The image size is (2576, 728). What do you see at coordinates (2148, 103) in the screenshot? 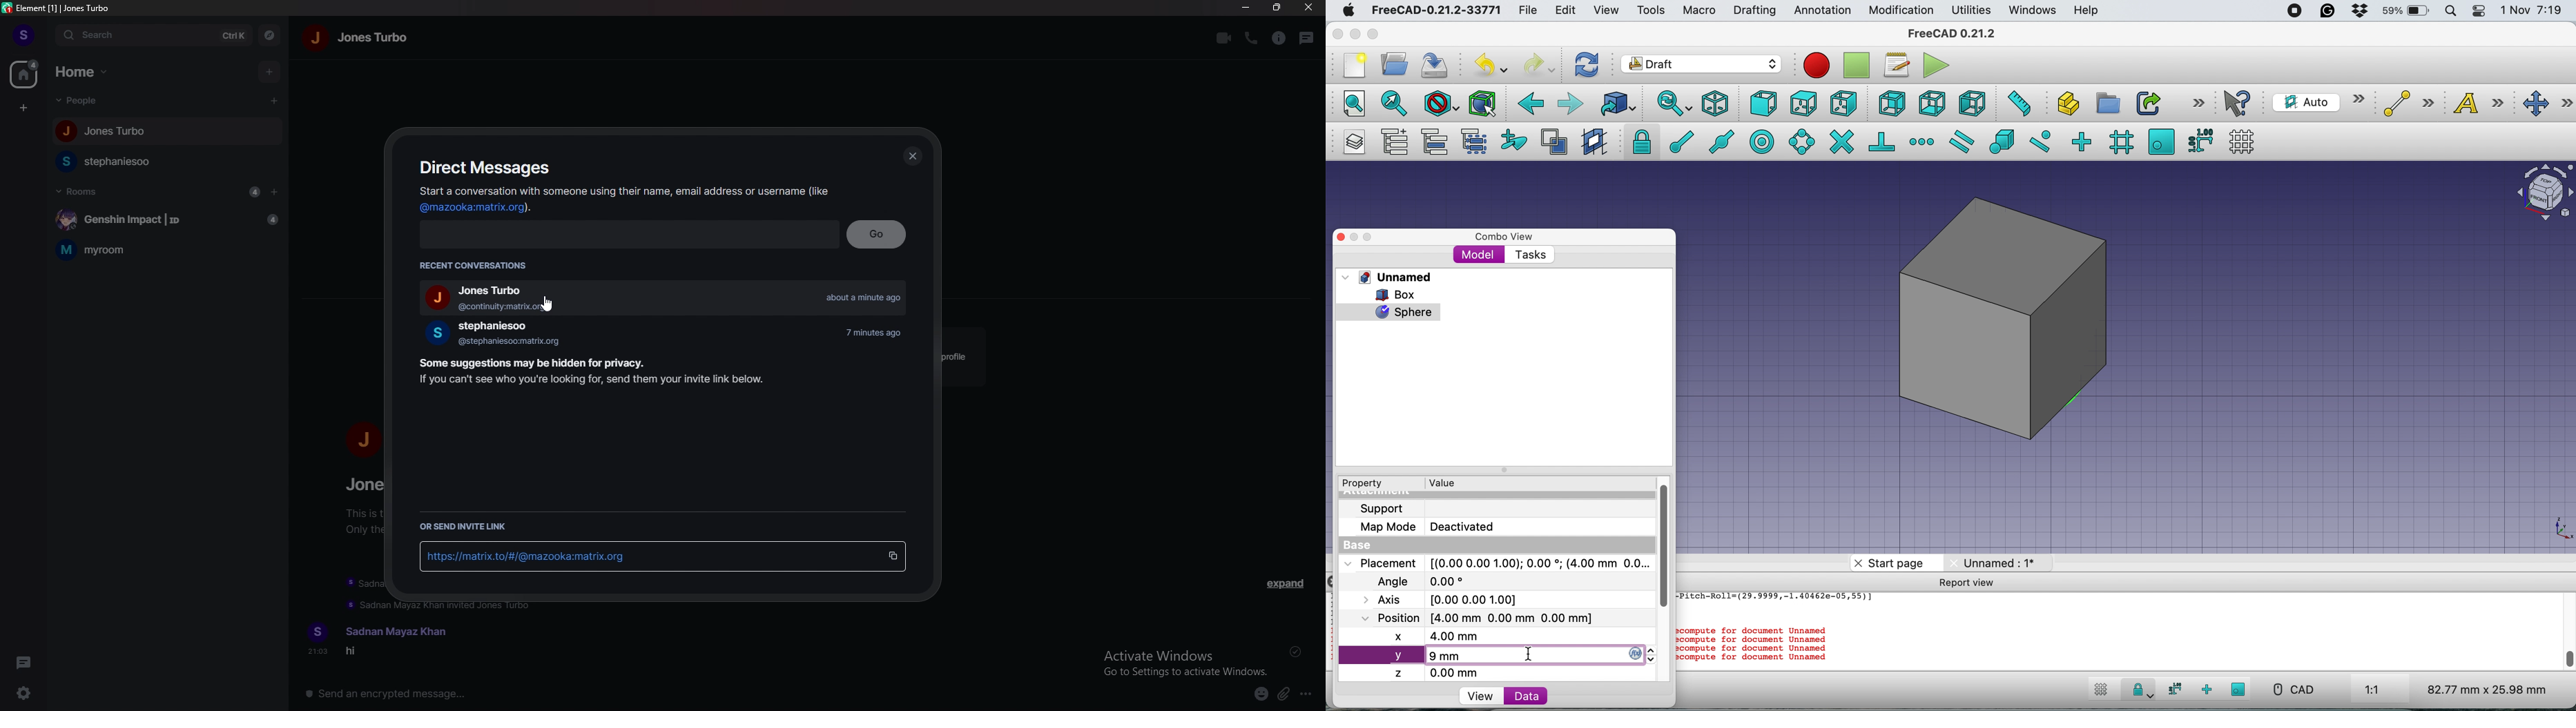
I see `make link` at bounding box center [2148, 103].